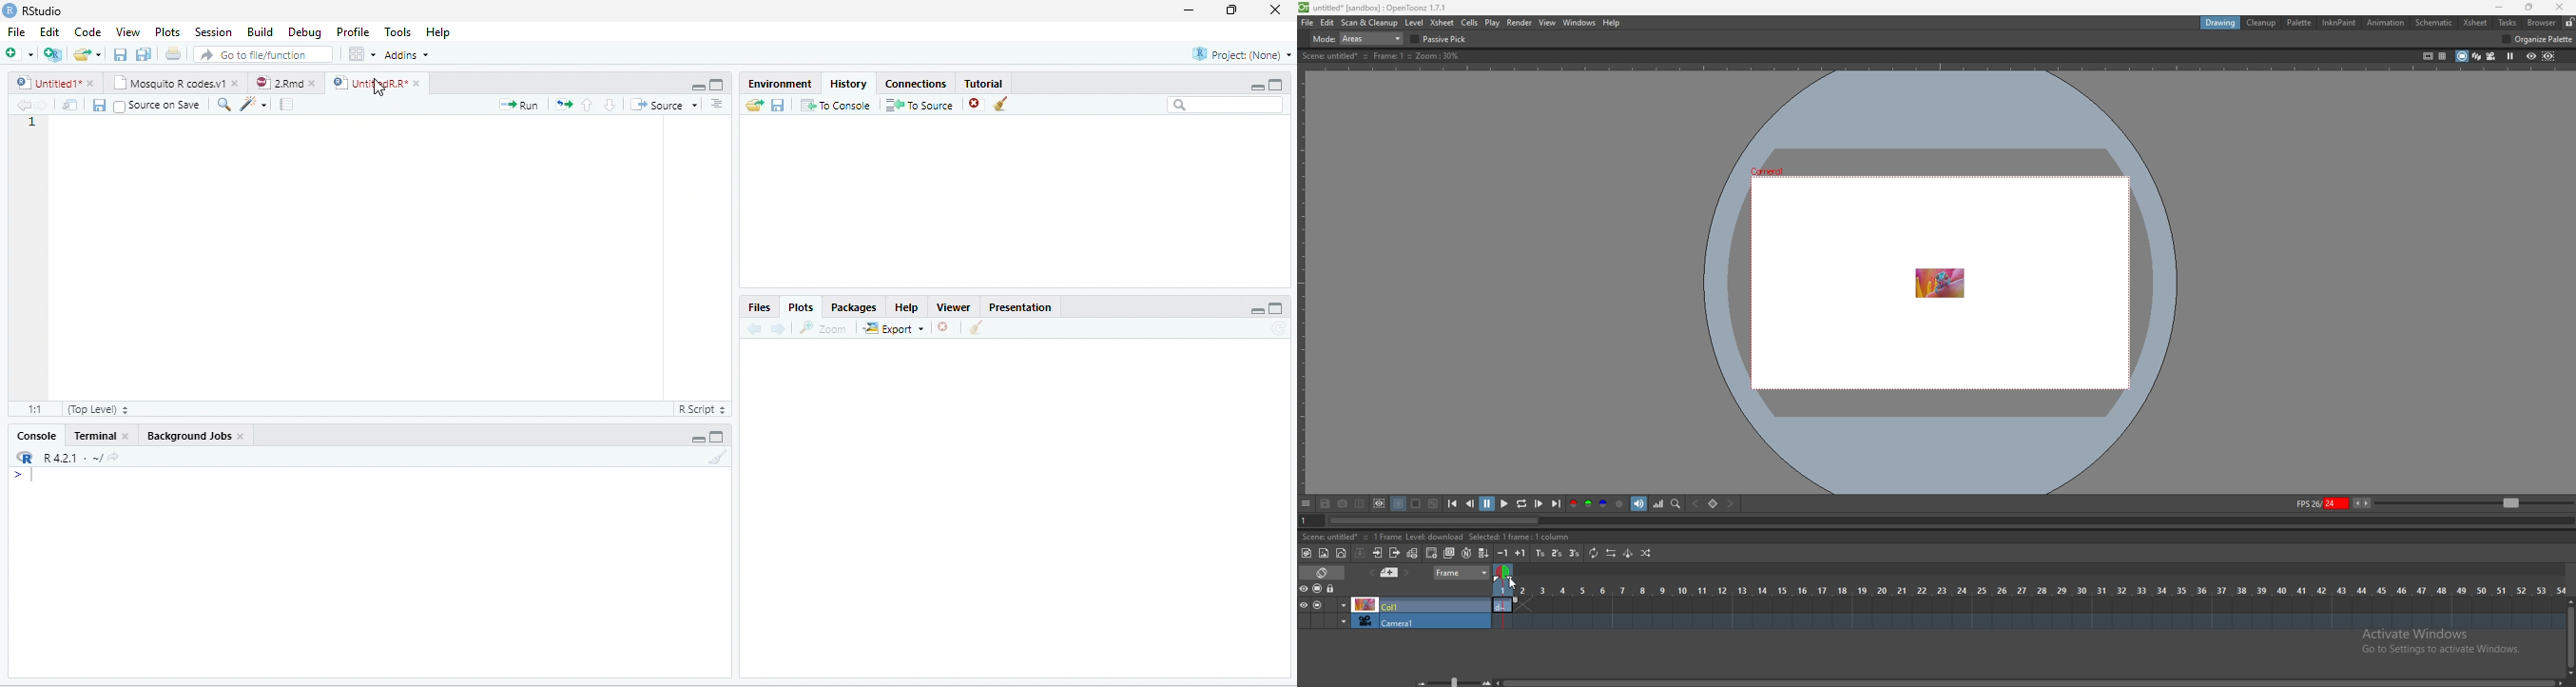  Describe the element at coordinates (1190, 10) in the screenshot. I see `minimize` at that location.